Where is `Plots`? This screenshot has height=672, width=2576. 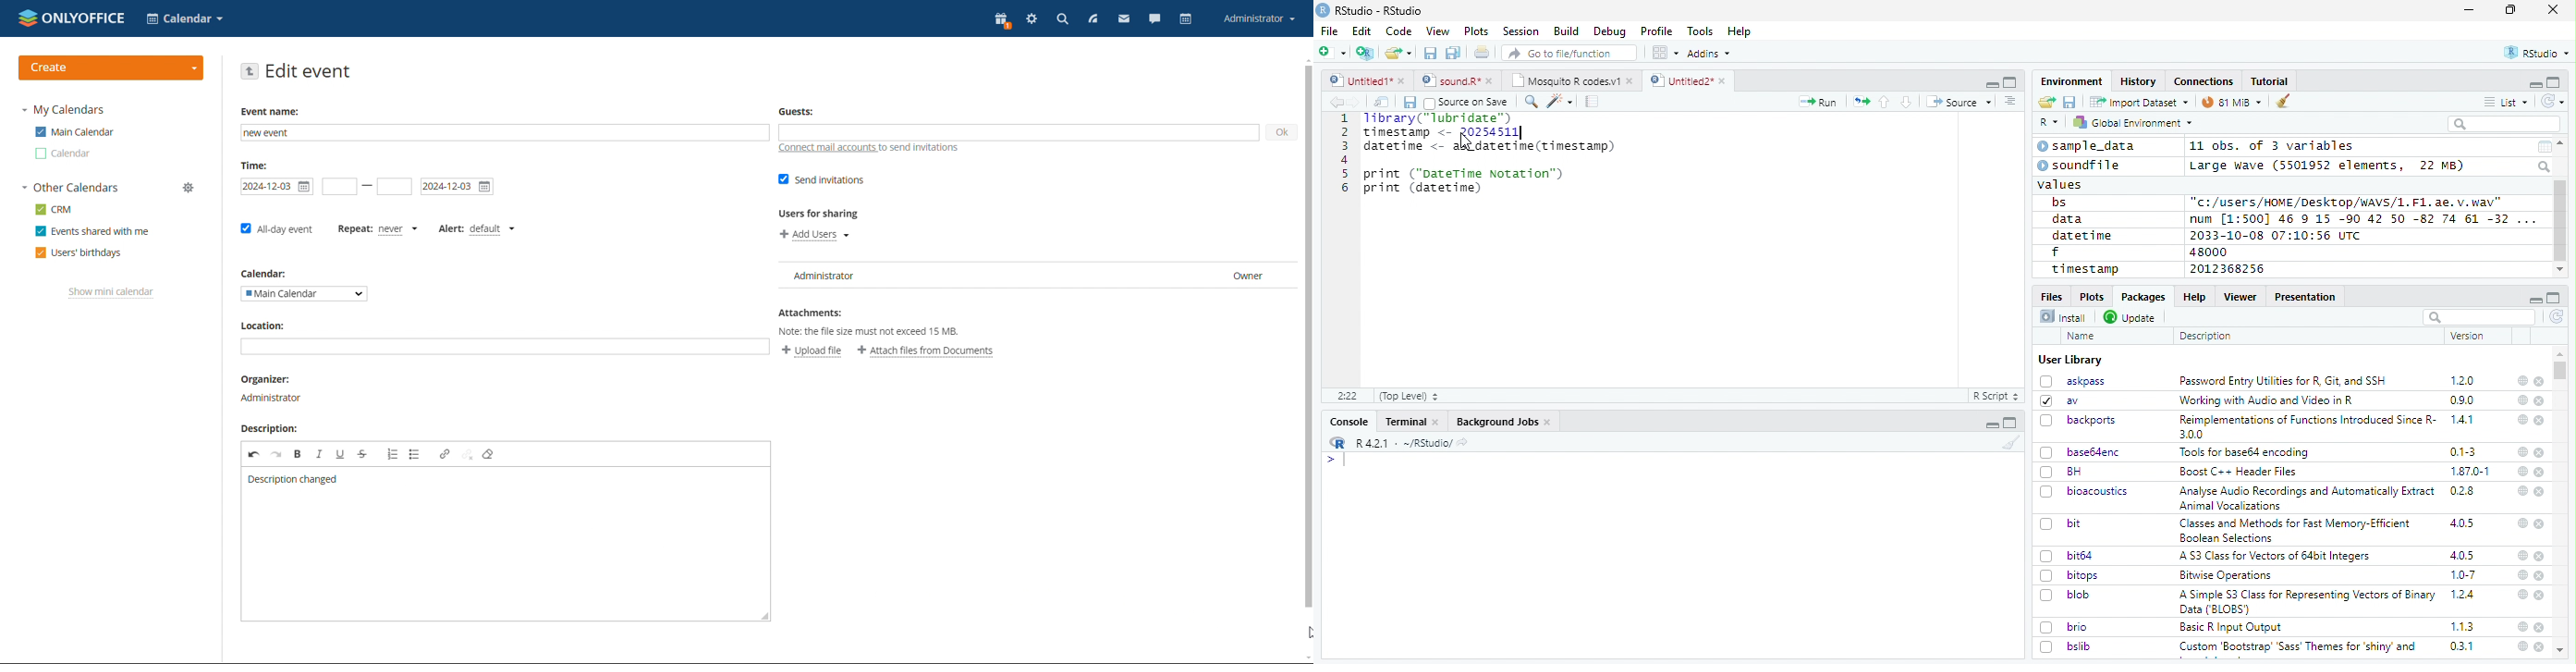 Plots is located at coordinates (1476, 31).